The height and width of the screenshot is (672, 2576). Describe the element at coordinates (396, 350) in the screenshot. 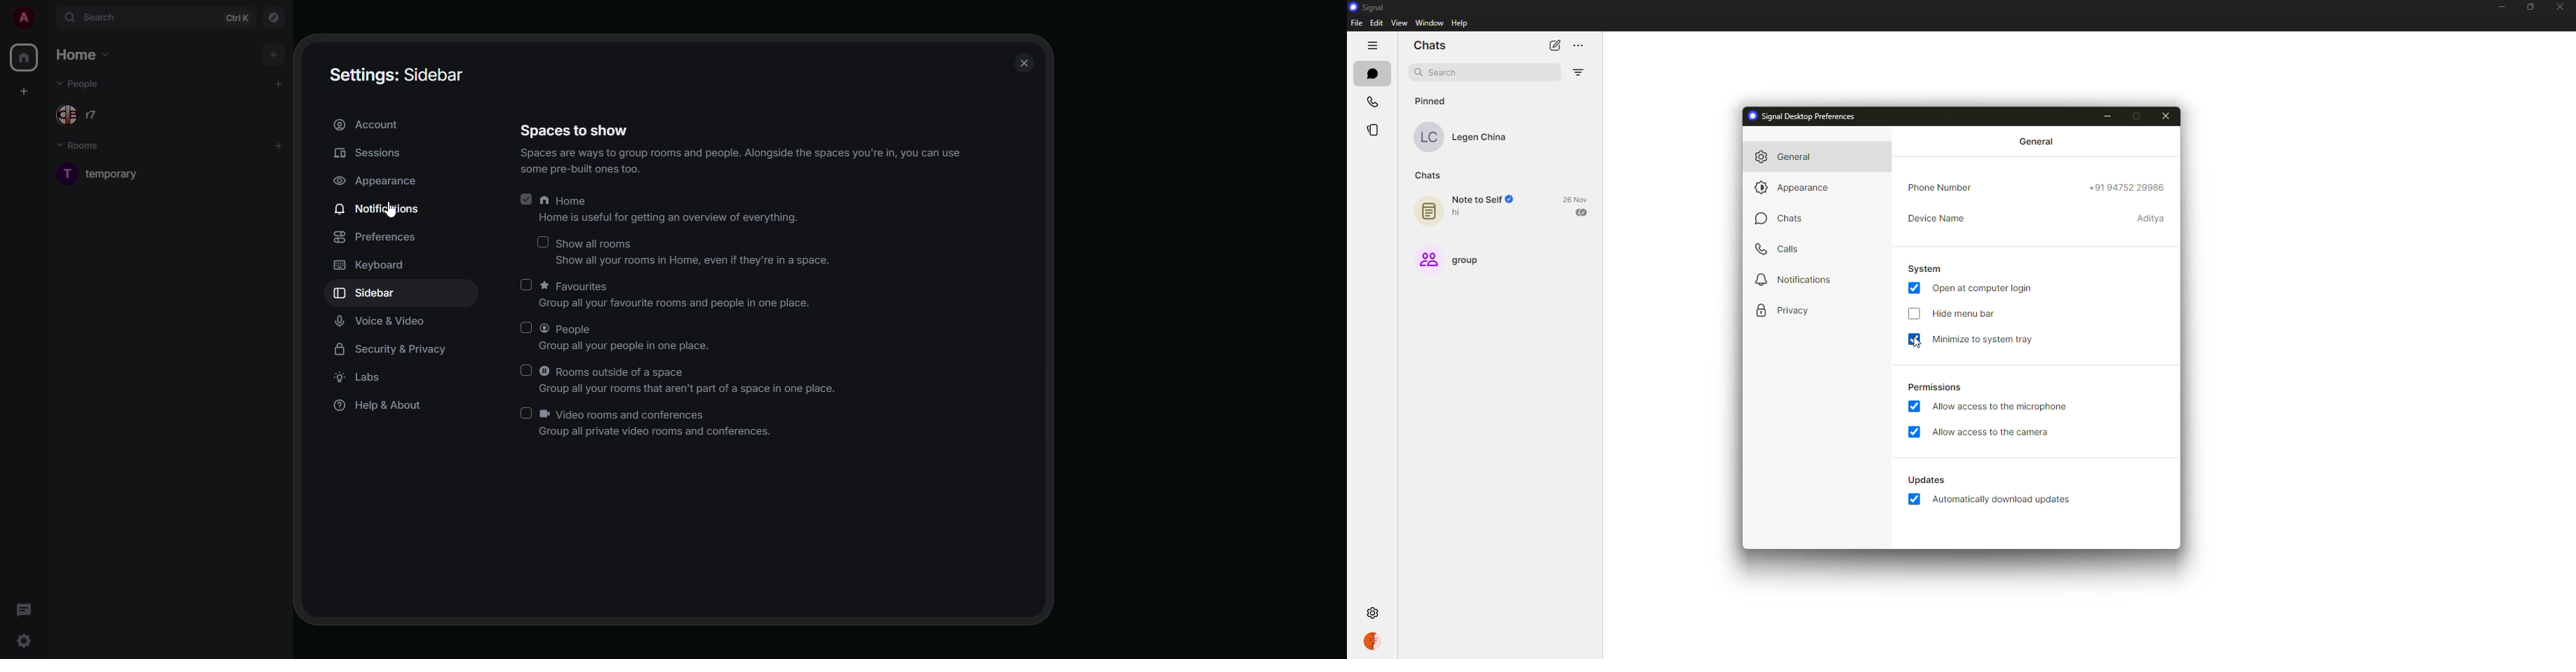

I see `security & privacy` at that location.